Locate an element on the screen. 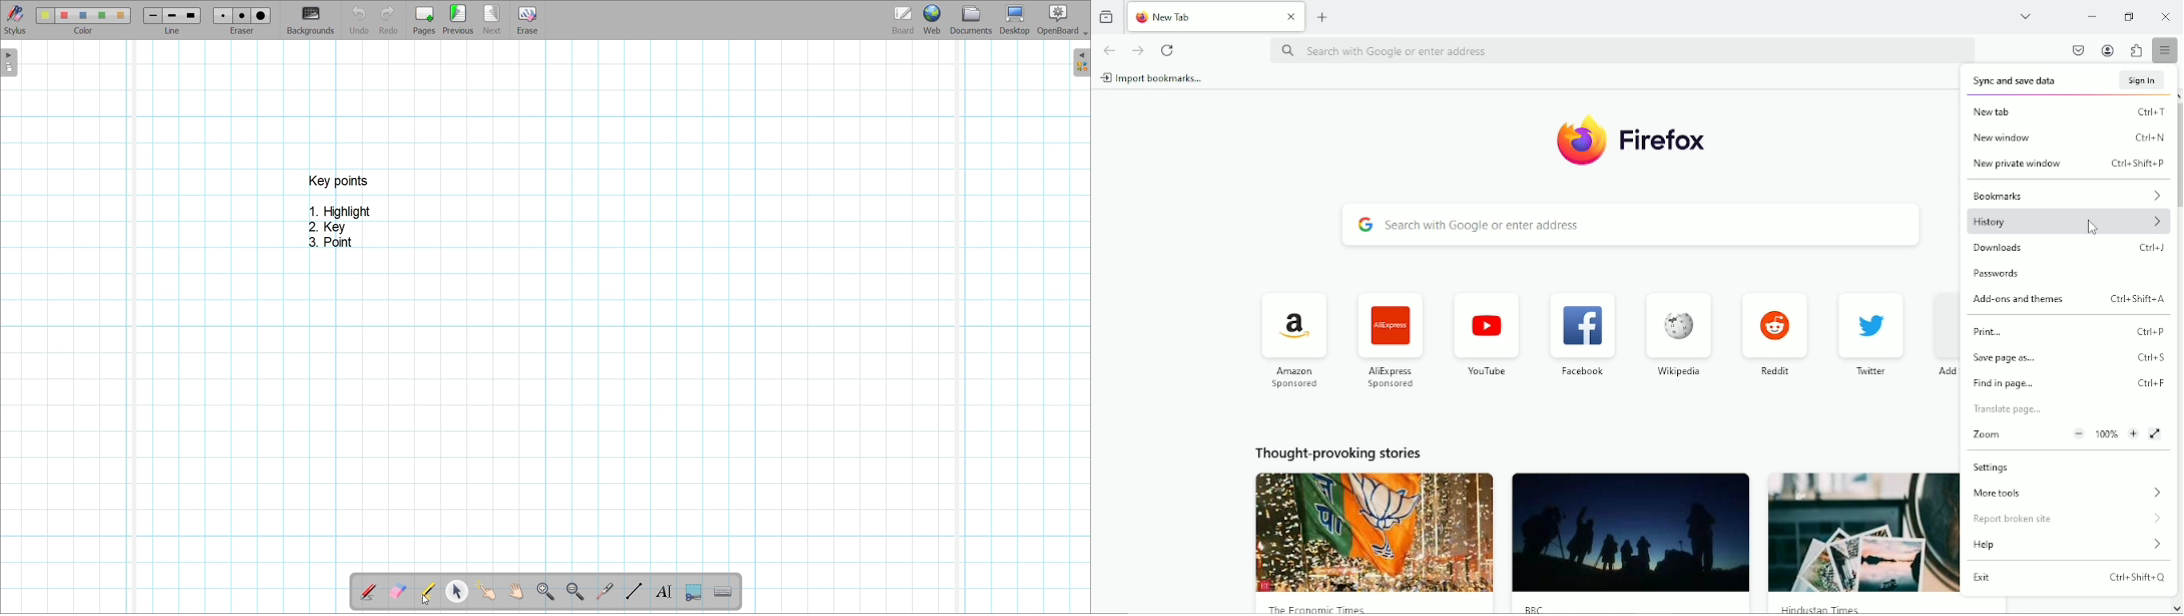  Amazon Sponsored is located at coordinates (1297, 339).